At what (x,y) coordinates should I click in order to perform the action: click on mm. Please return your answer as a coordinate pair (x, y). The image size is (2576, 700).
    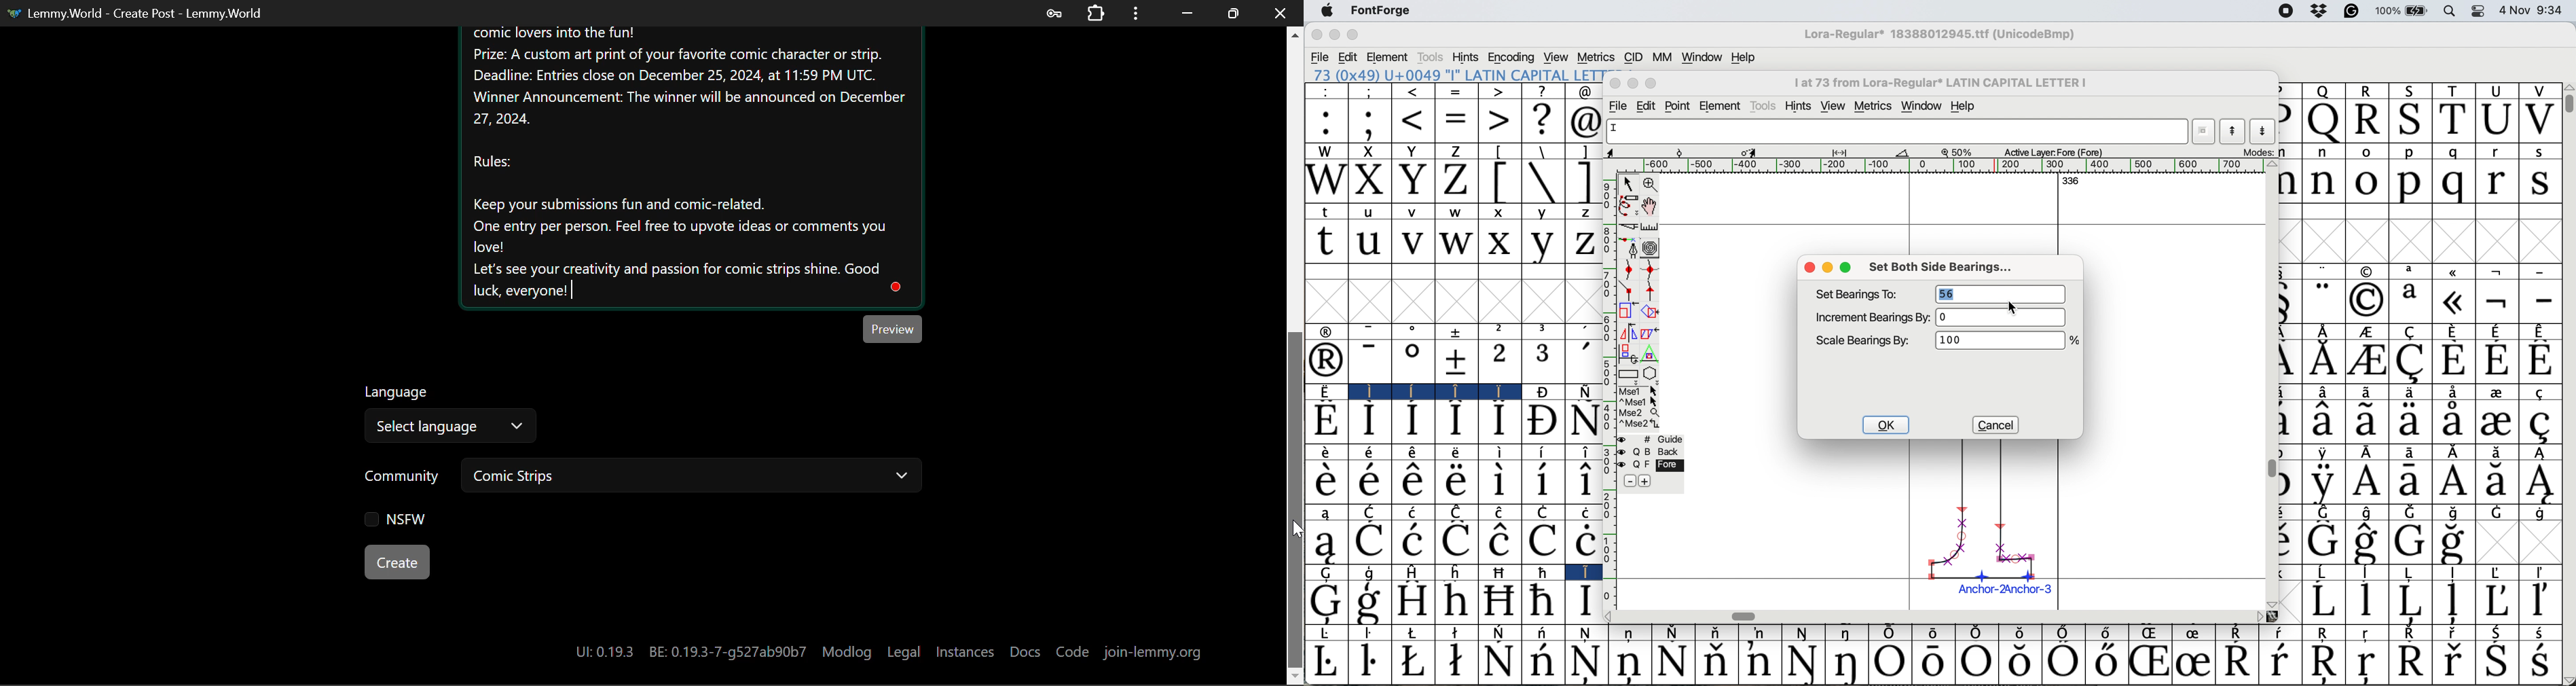
    Looking at the image, I should click on (1661, 57).